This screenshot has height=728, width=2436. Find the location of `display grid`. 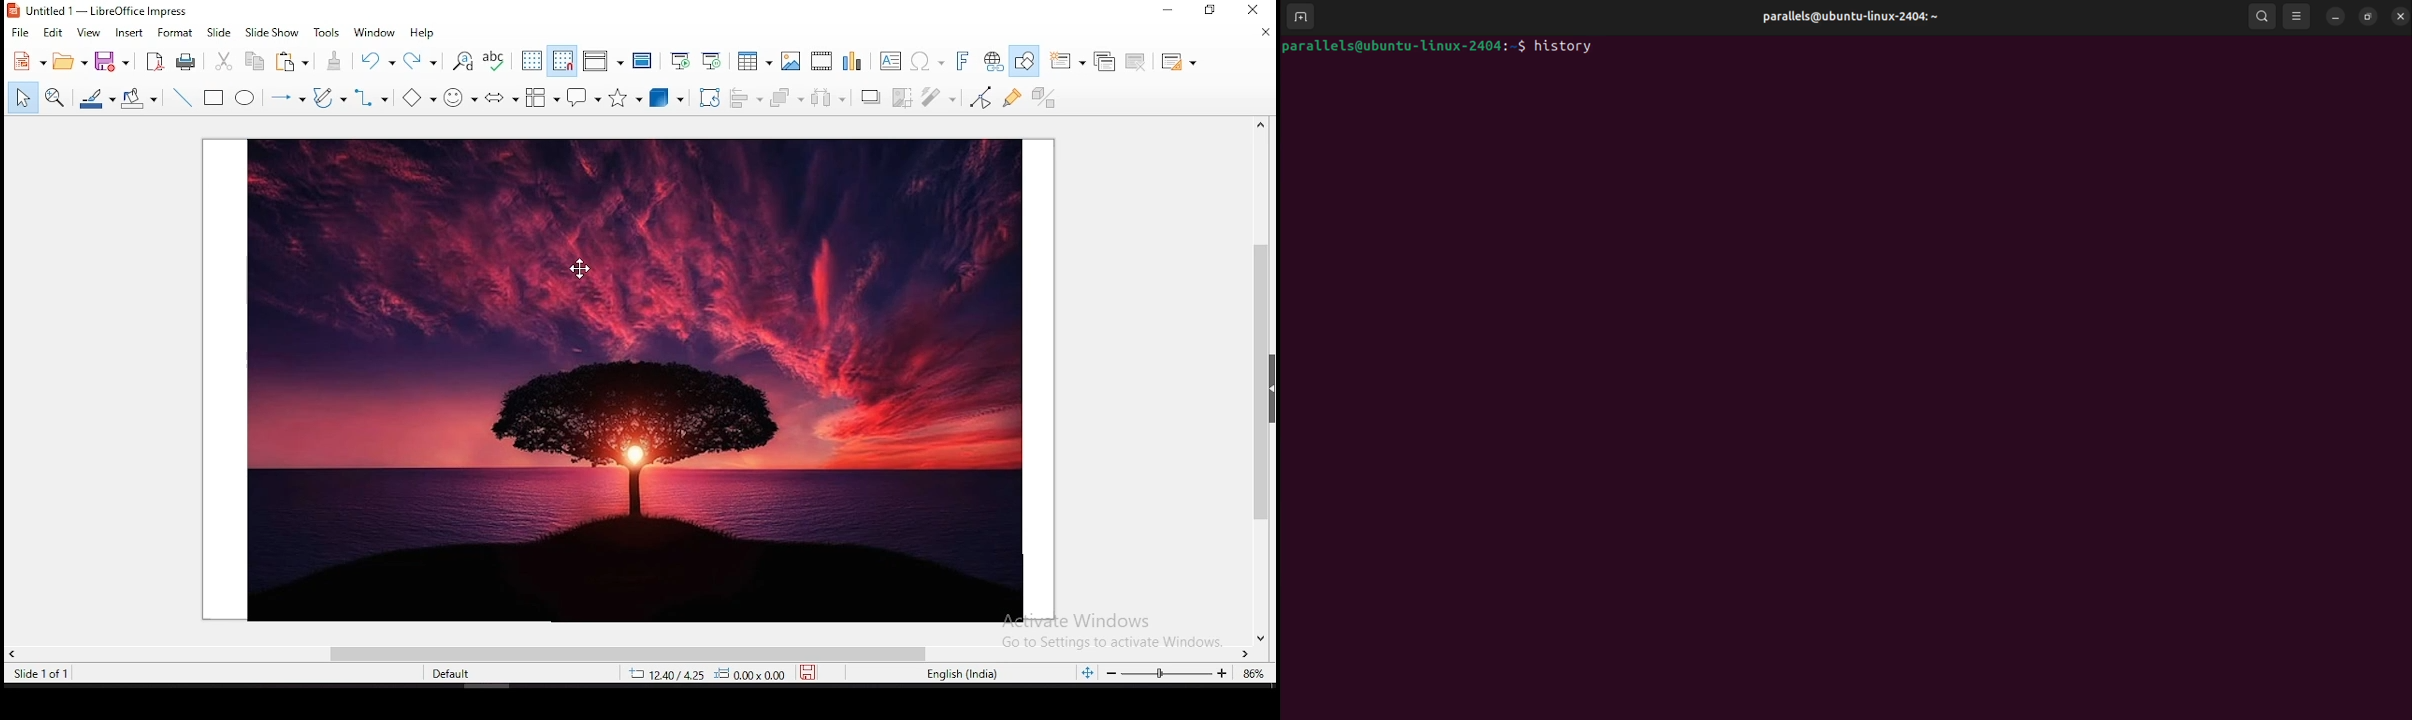

display grid is located at coordinates (531, 61).